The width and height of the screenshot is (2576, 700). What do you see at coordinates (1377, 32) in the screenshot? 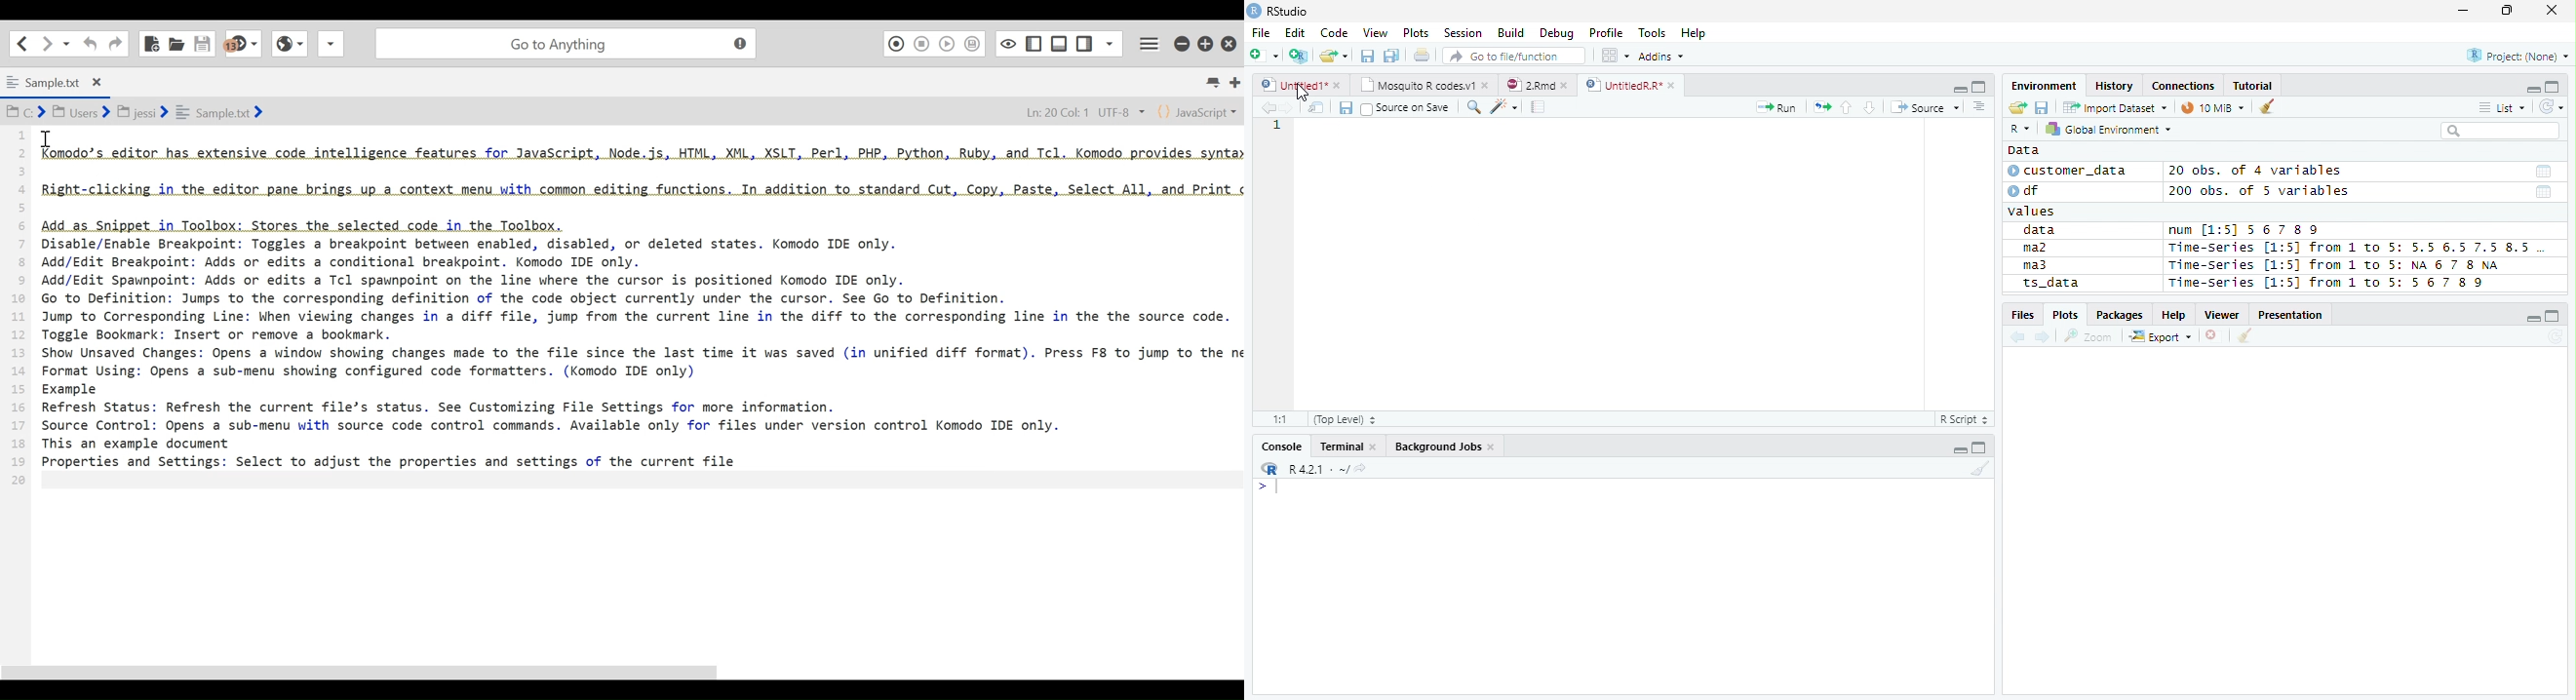
I see `View` at bounding box center [1377, 32].